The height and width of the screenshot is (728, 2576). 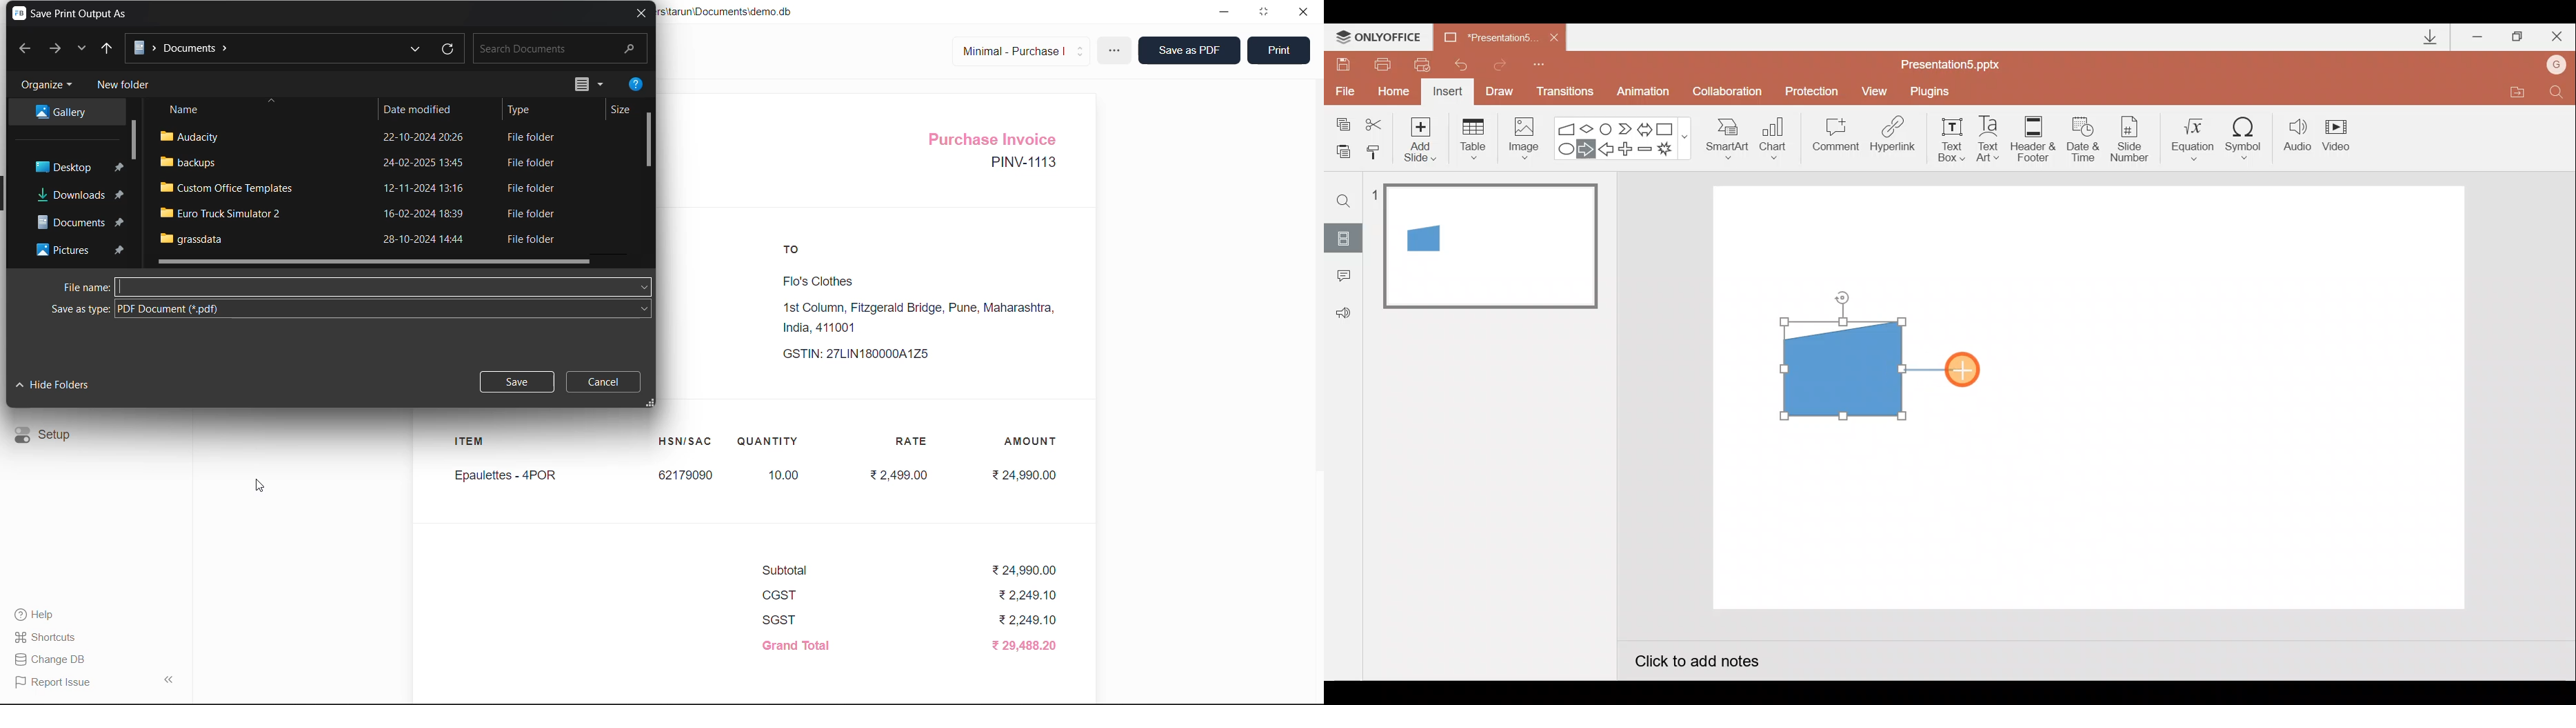 I want to click on Shortcuts., so click(x=50, y=636).